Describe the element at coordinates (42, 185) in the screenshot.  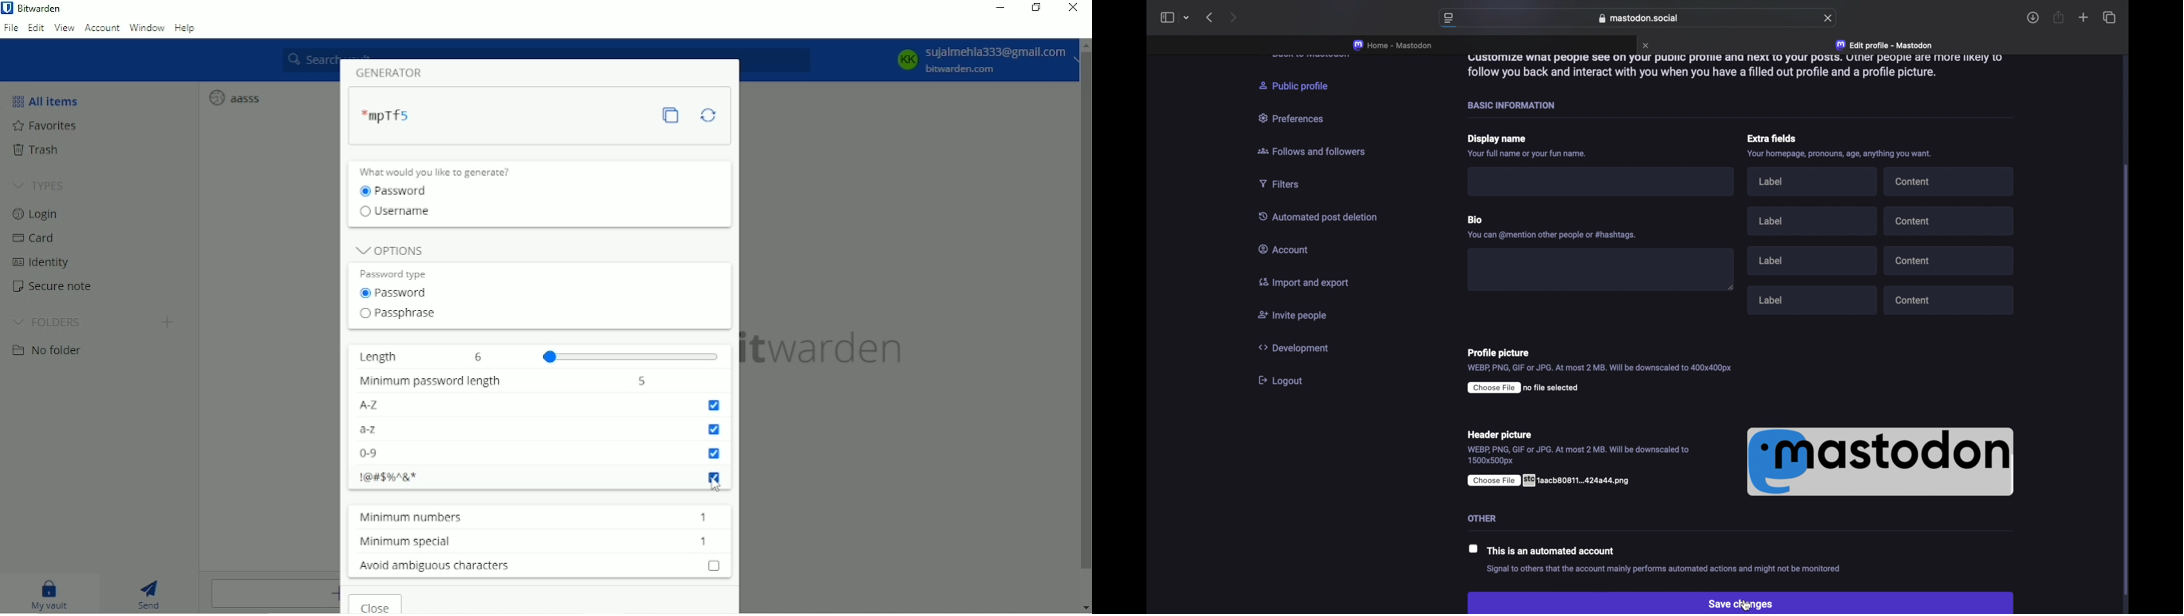
I see `Types` at that location.